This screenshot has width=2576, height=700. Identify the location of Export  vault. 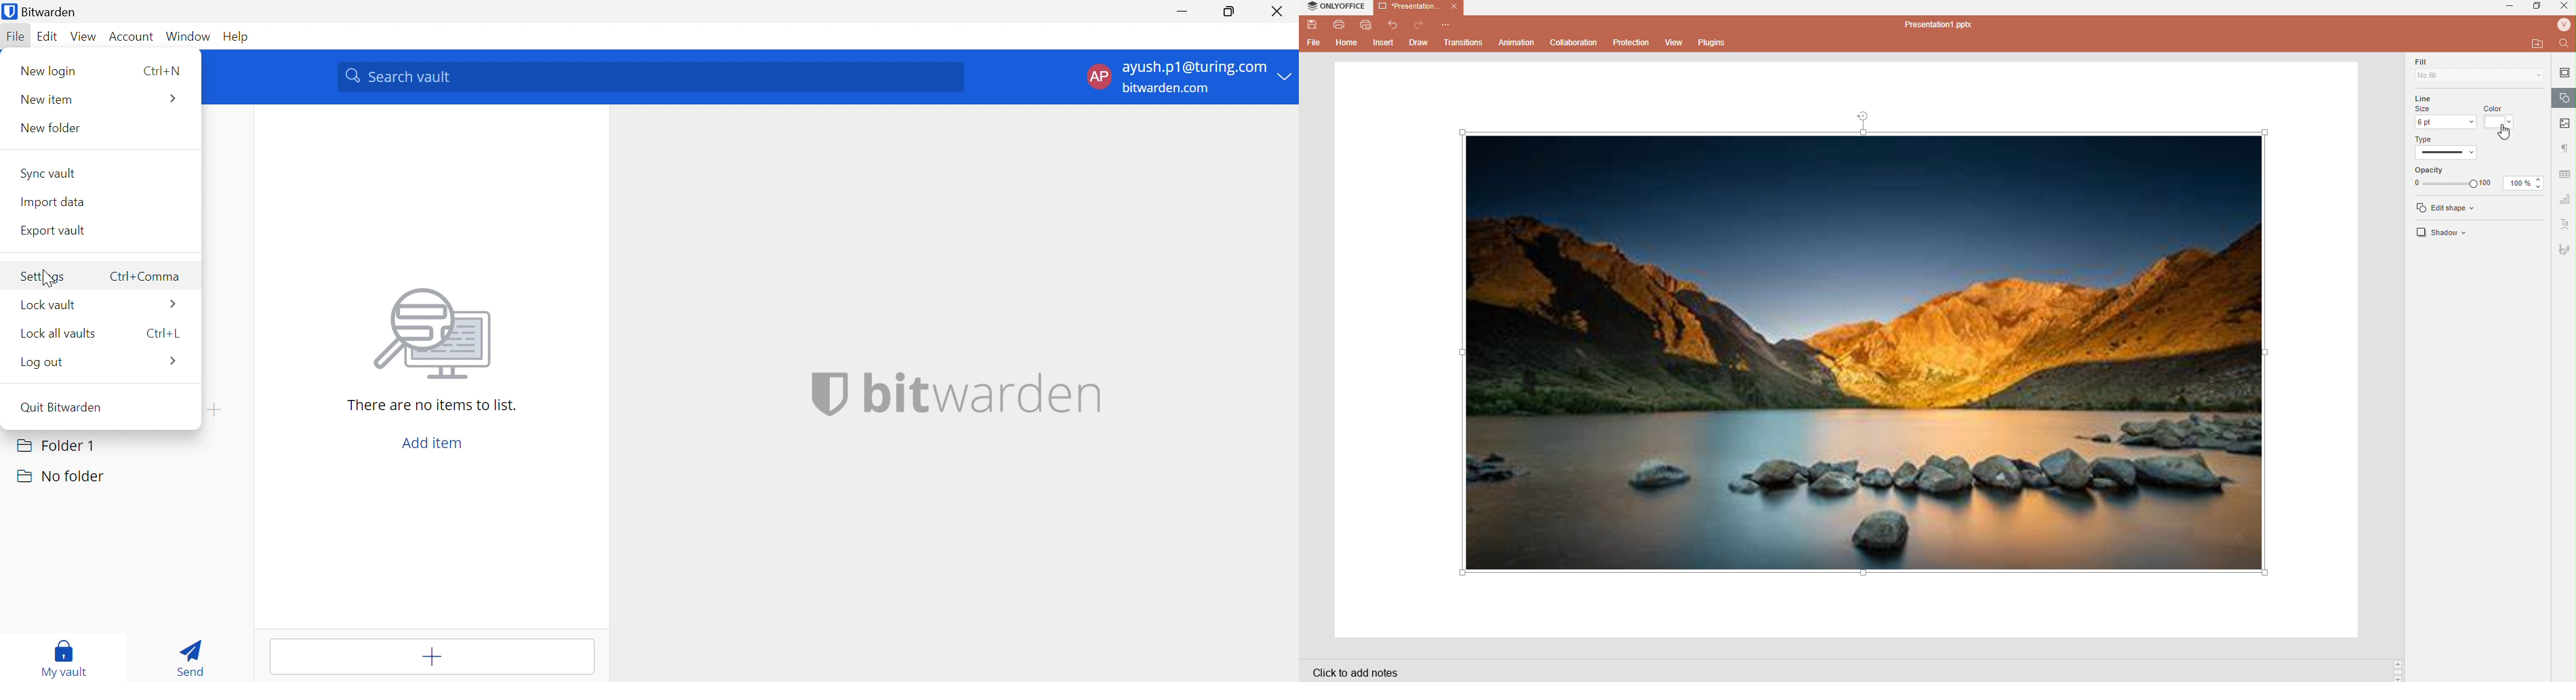
(56, 231).